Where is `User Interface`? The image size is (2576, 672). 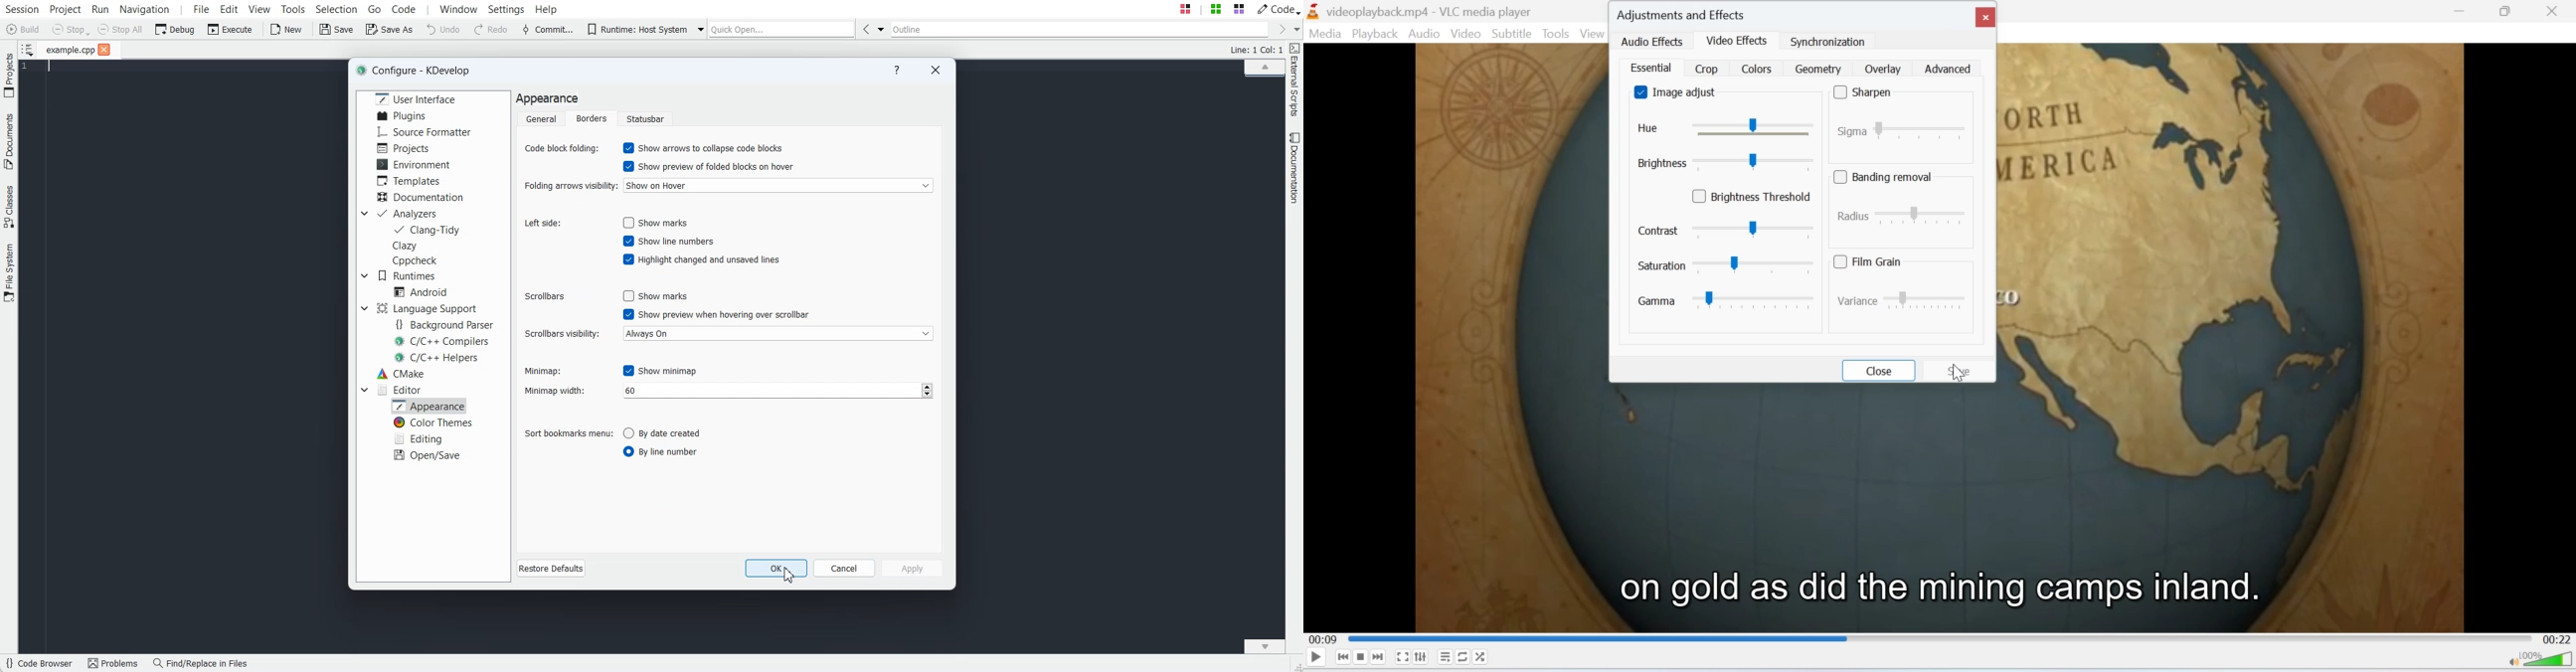 User Interface is located at coordinates (416, 98).